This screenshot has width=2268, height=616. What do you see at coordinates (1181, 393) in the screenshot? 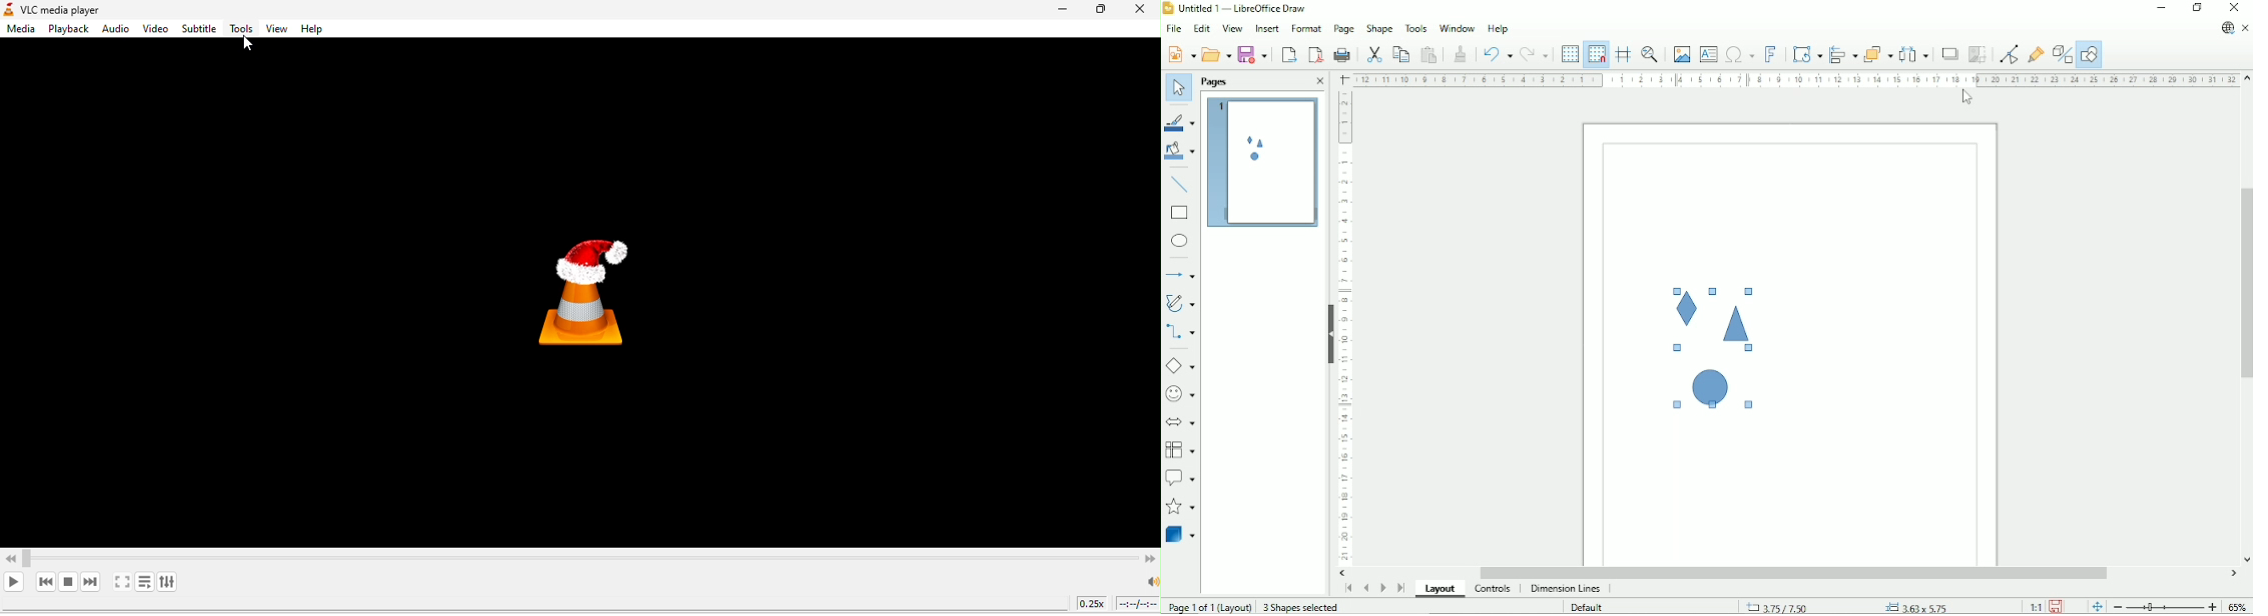
I see `Symbol shapes` at bounding box center [1181, 393].